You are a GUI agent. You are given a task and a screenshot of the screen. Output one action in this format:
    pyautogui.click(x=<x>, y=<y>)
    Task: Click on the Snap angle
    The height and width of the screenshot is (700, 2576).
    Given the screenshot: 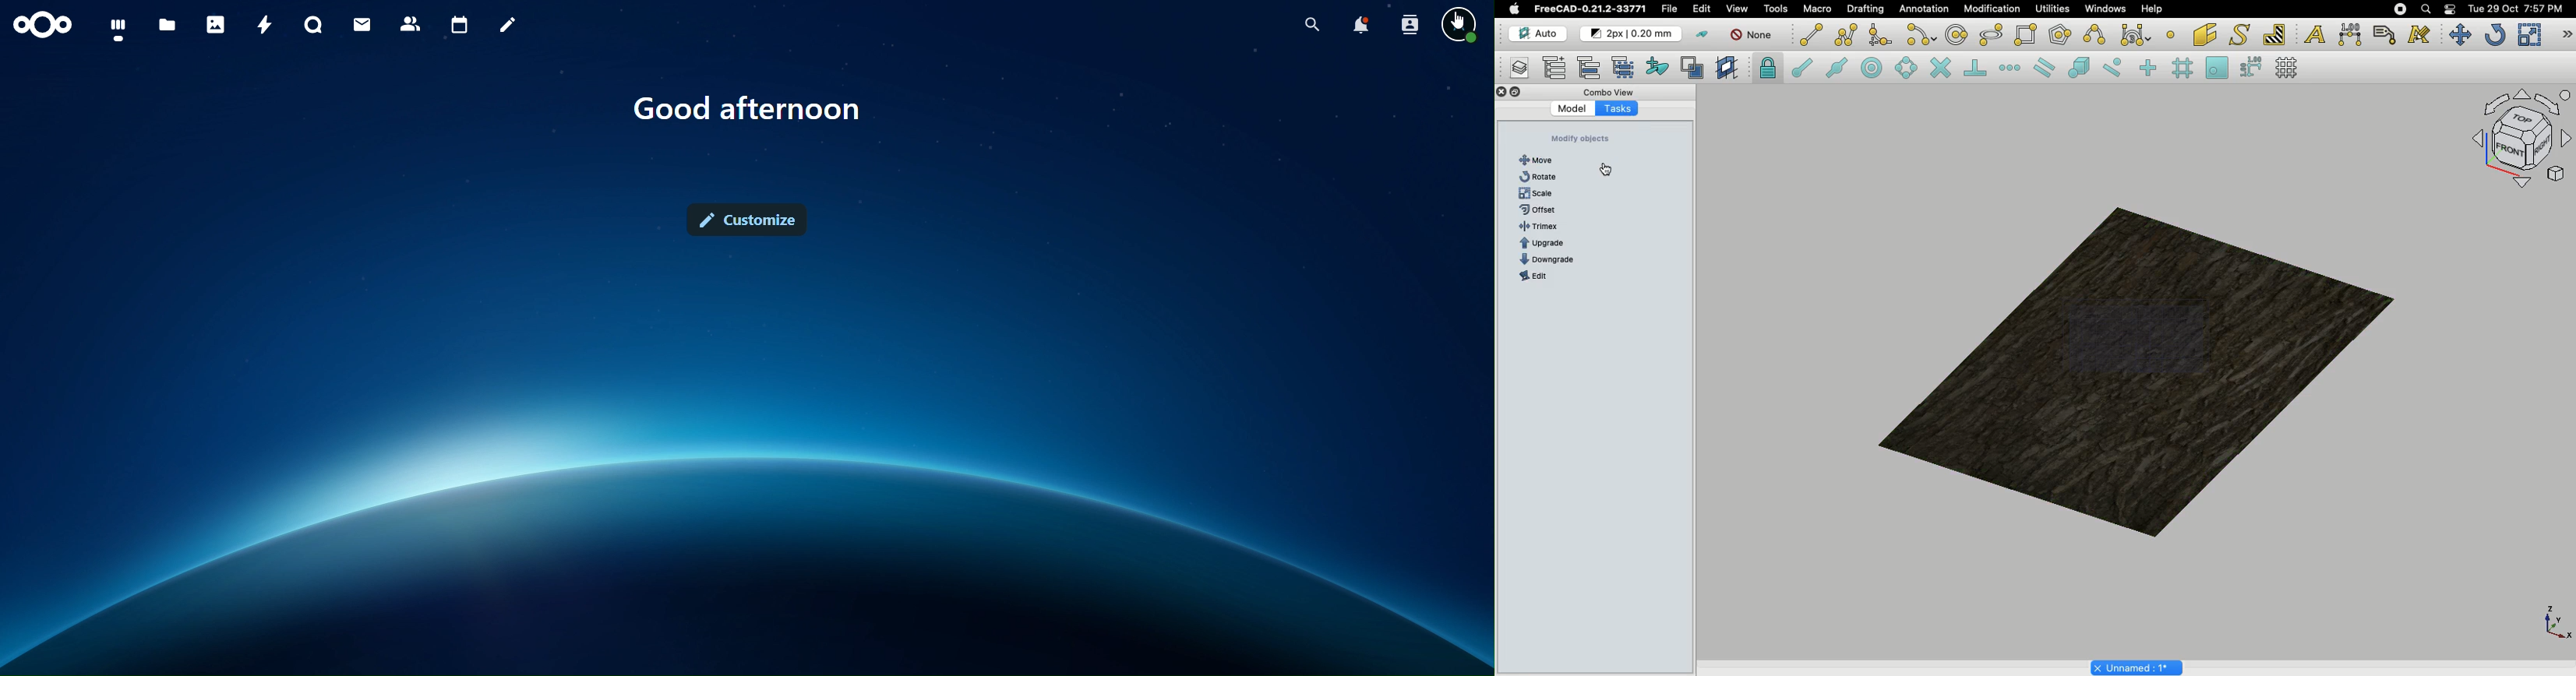 What is the action you would take?
    pyautogui.click(x=1907, y=69)
    